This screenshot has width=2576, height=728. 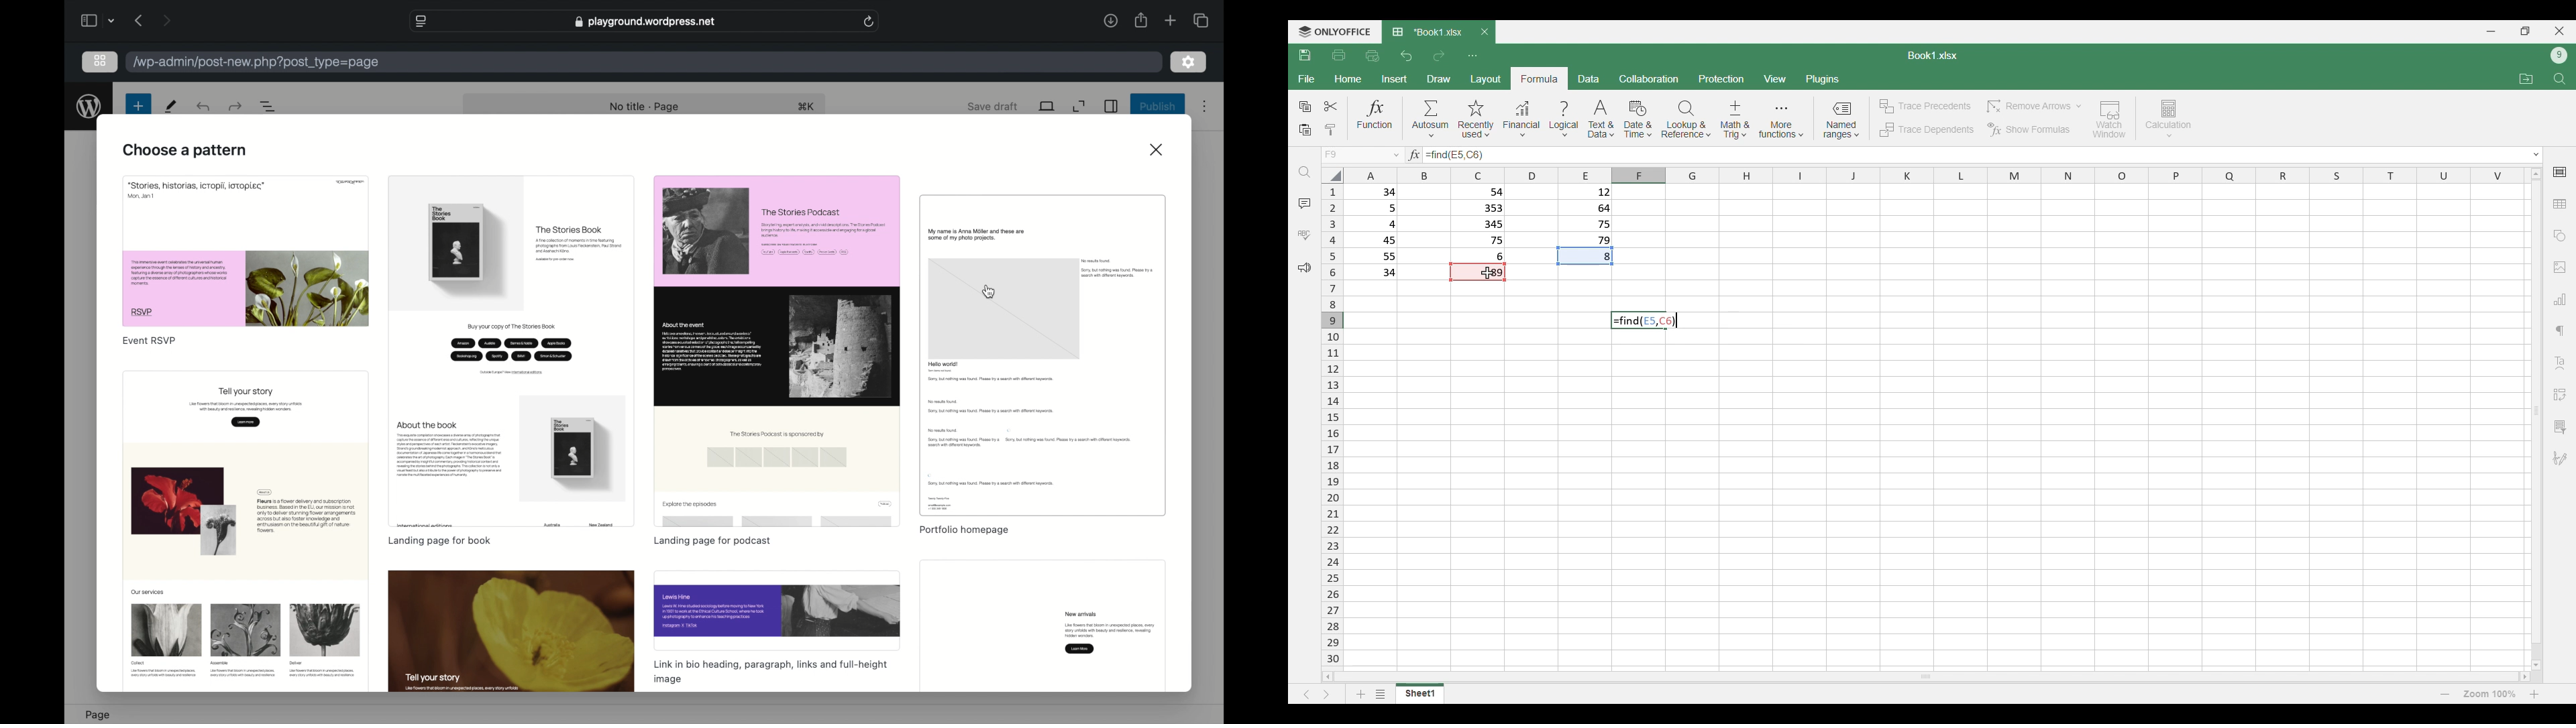 What do you see at coordinates (1431, 118) in the screenshot?
I see `Autosum` at bounding box center [1431, 118].